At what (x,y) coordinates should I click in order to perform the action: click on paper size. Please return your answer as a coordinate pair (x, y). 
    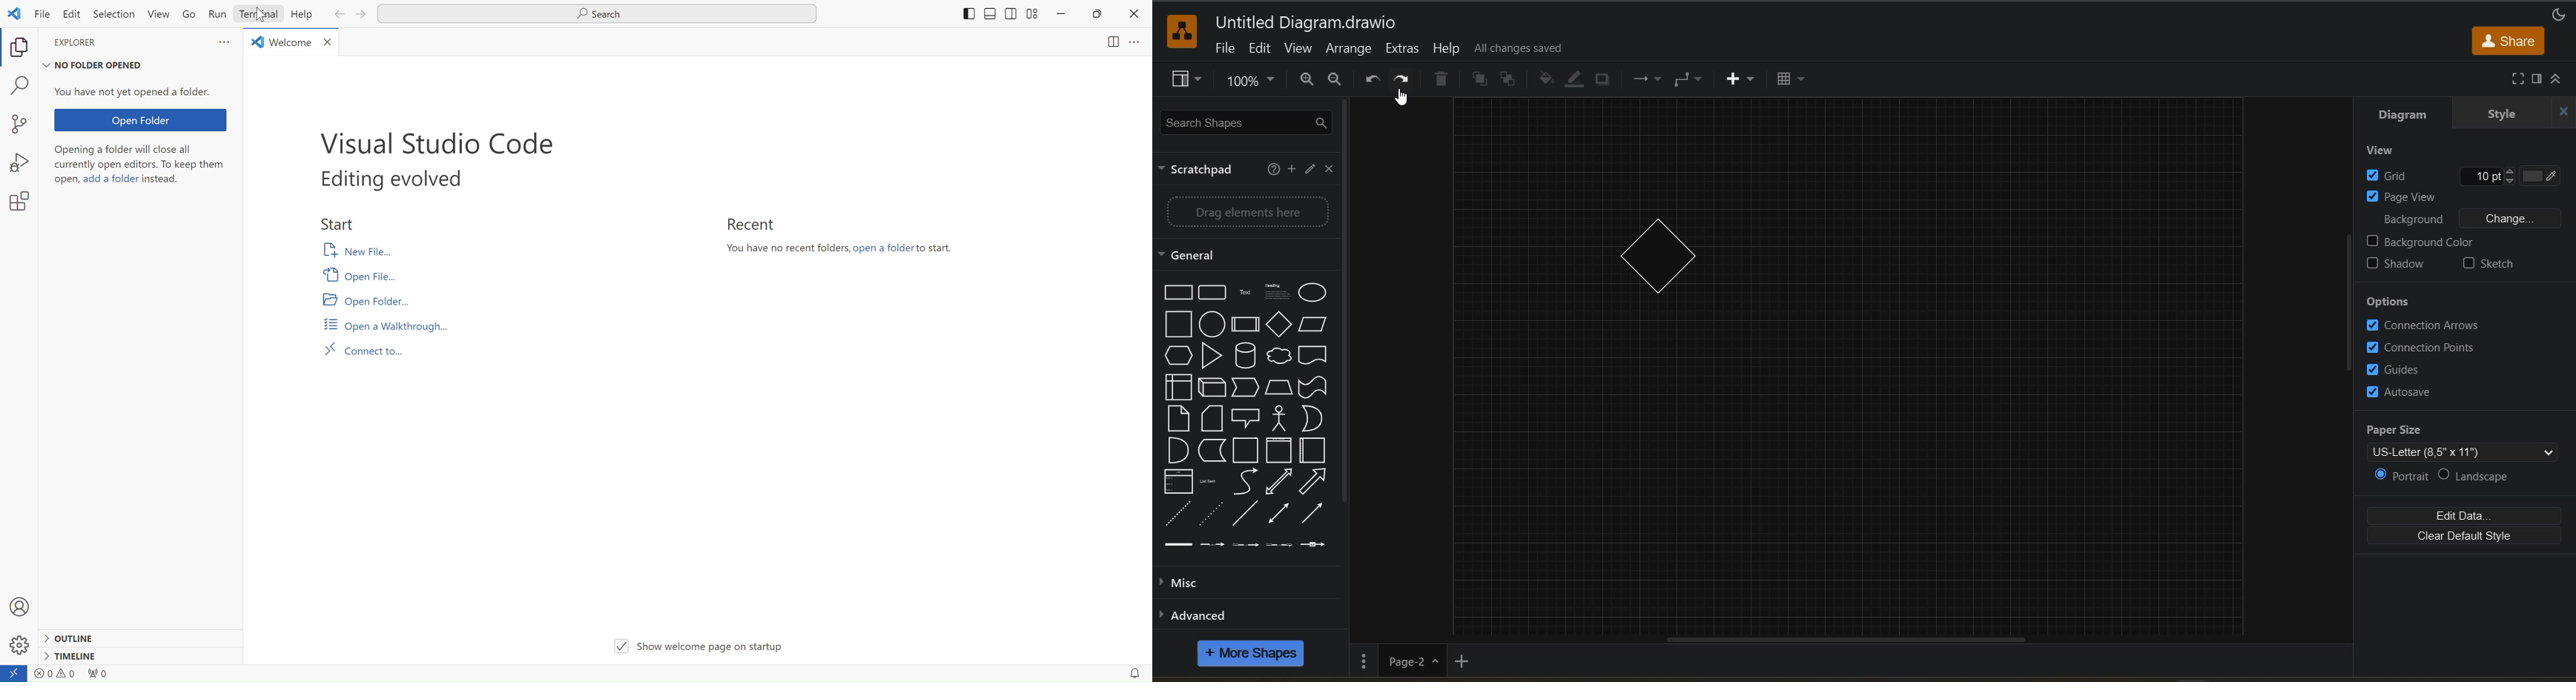
    Looking at the image, I should click on (2469, 440).